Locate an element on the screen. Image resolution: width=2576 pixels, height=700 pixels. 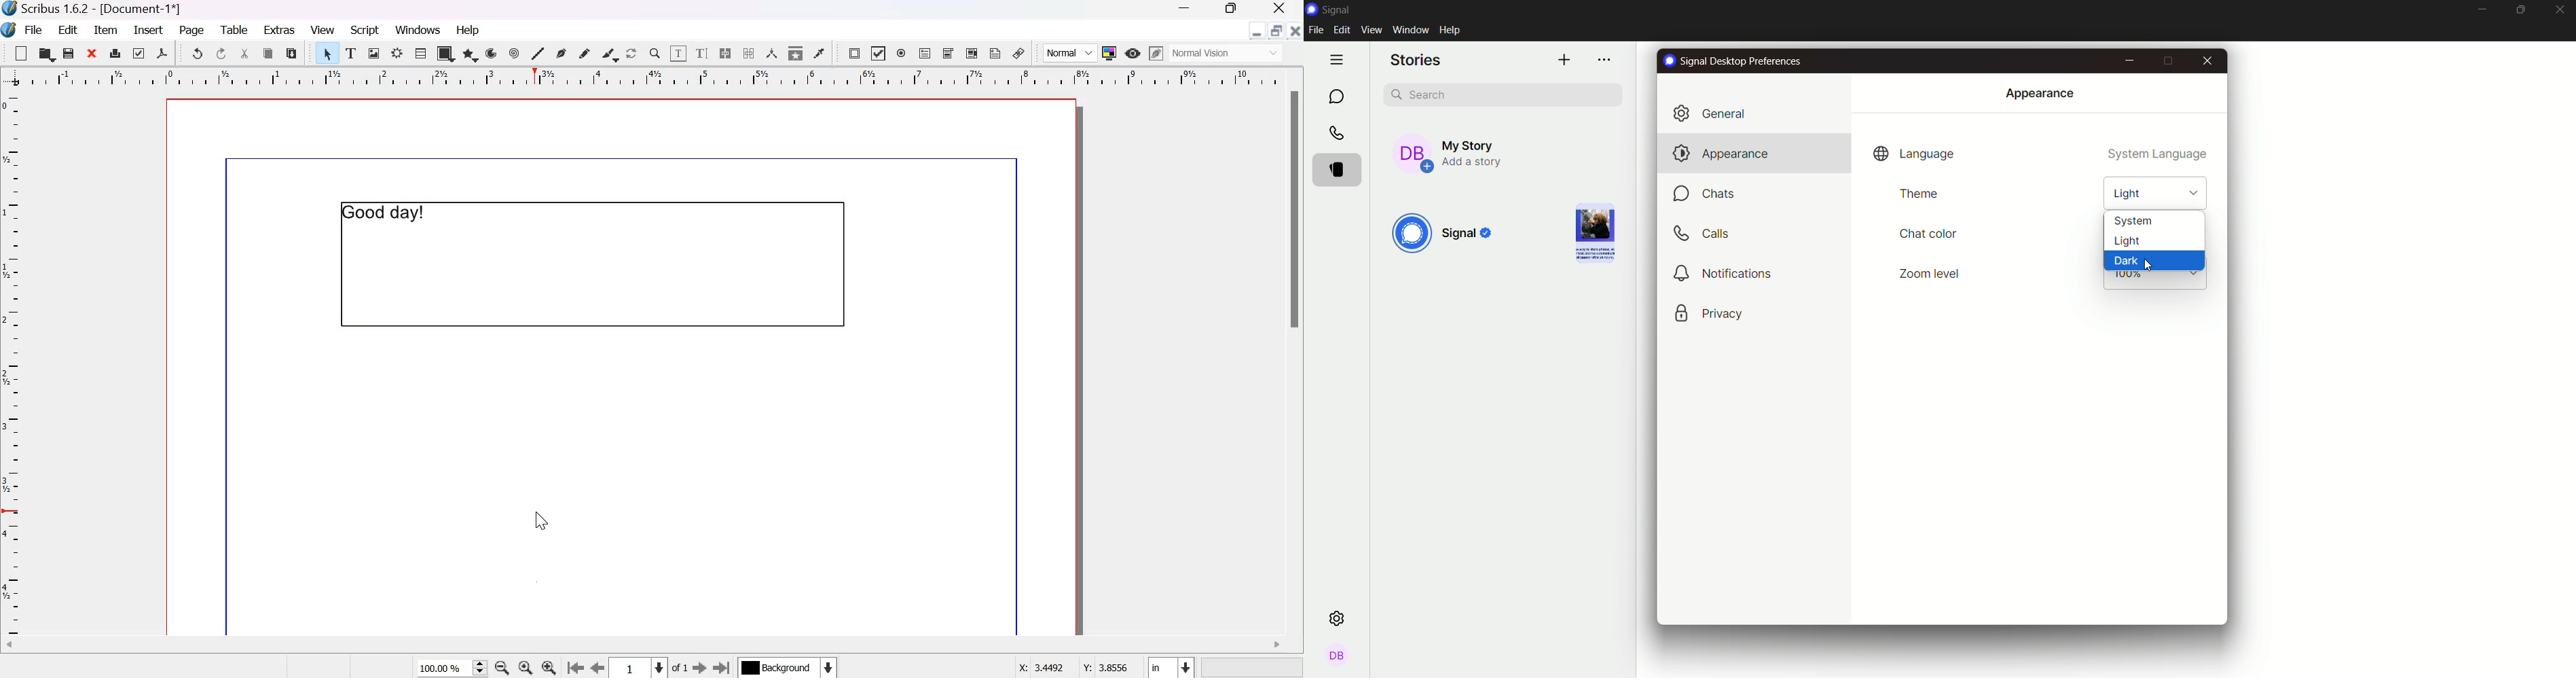
Logo is located at coordinates (10, 31).